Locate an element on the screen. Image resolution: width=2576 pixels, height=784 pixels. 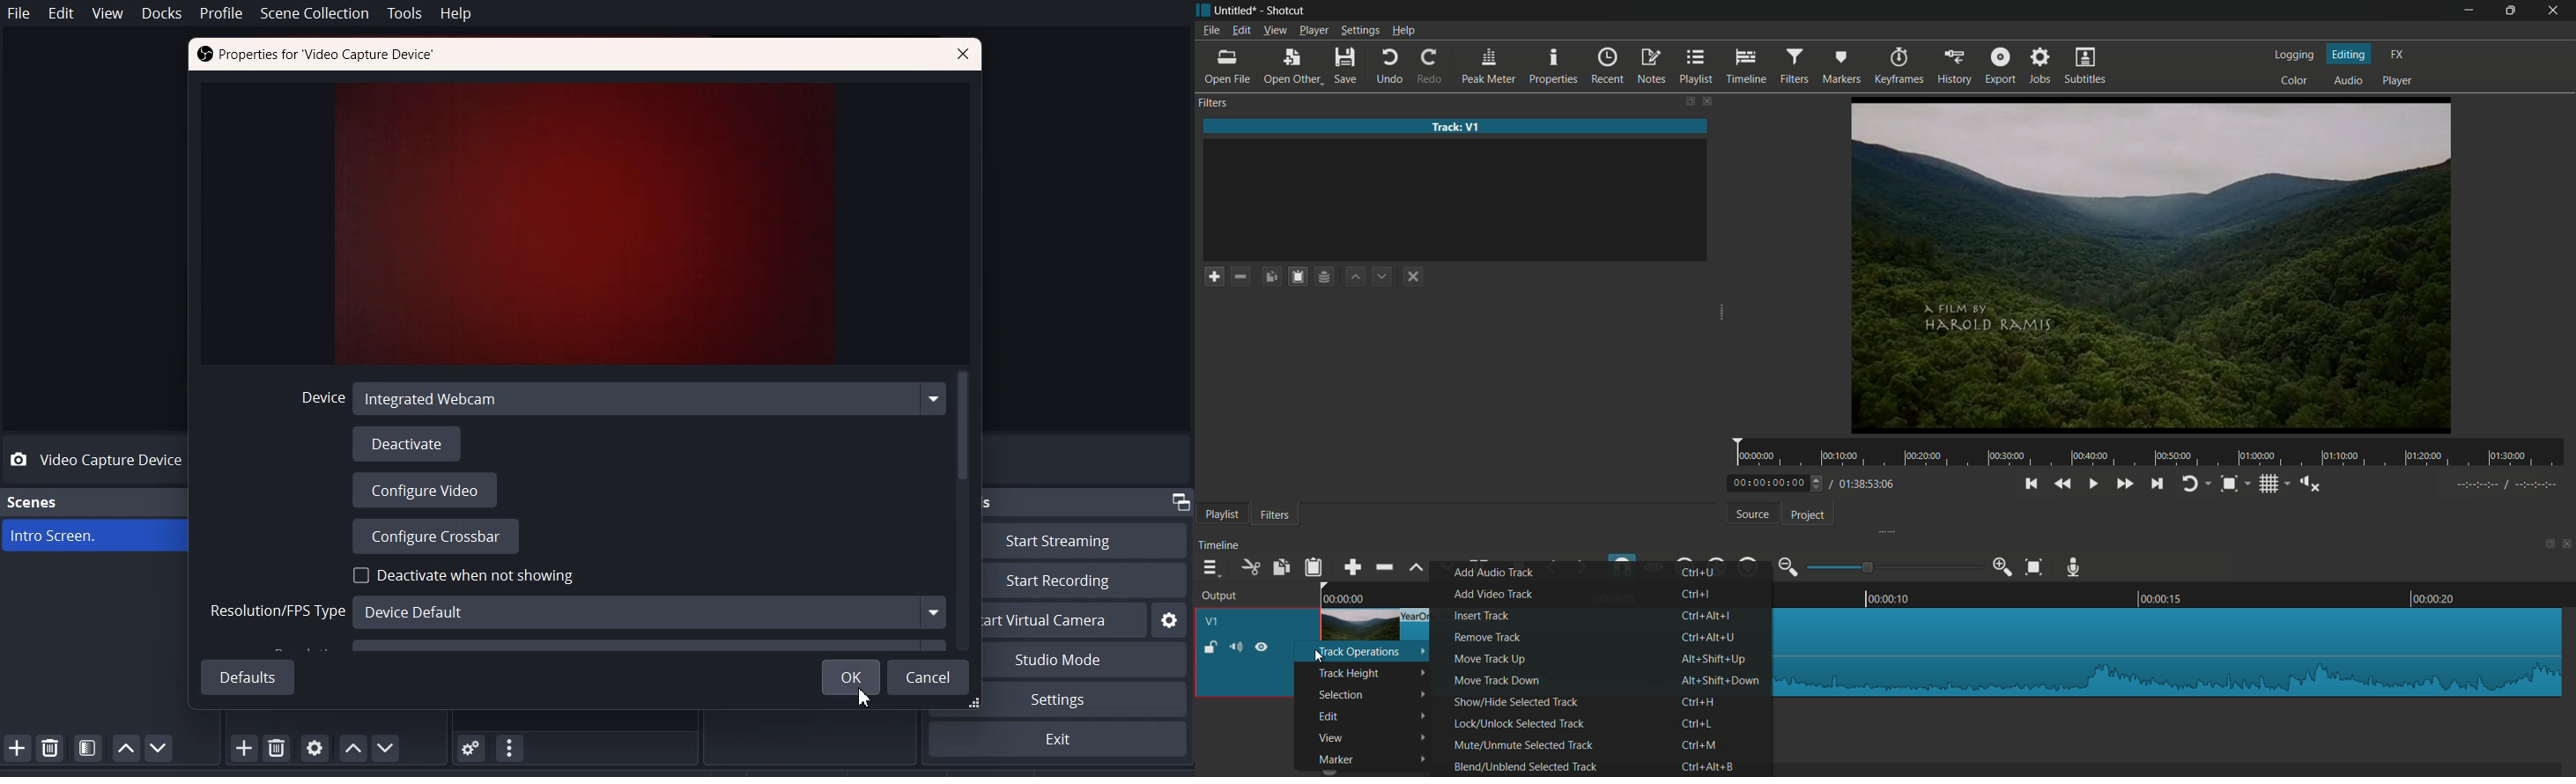
source is located at coordinates (1753, 514).